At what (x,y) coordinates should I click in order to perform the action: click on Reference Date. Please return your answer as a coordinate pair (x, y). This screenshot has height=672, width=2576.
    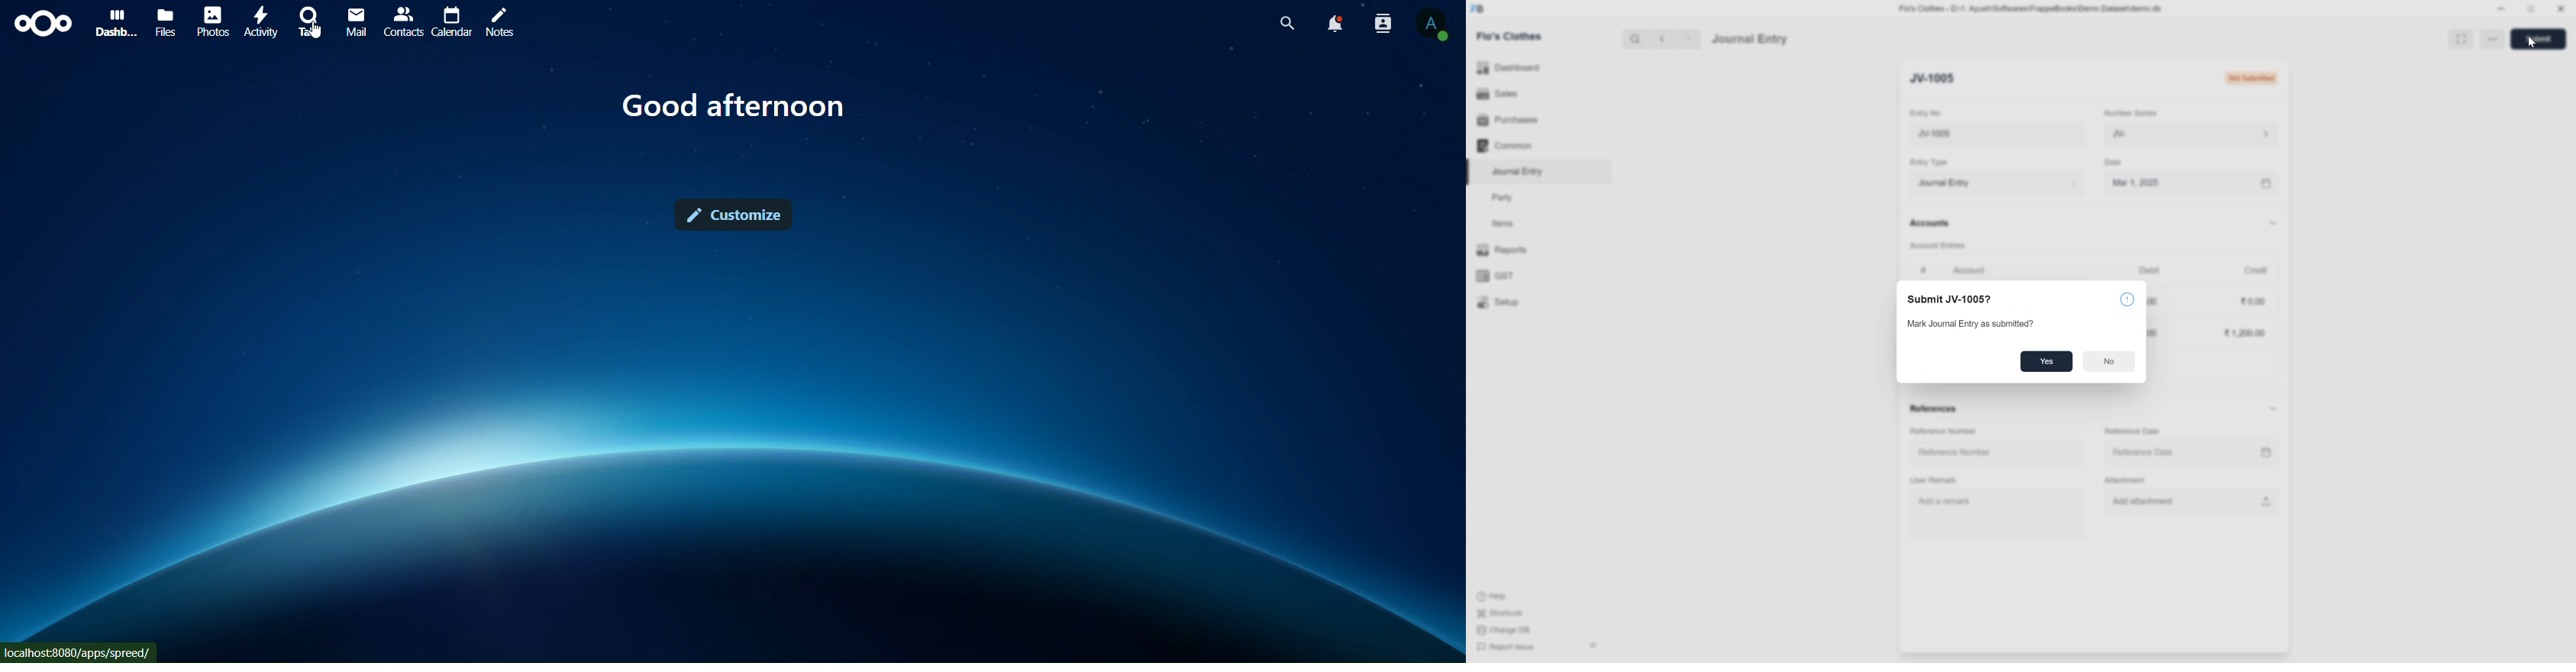
    Looking at the image, I should click on (2134, 431).